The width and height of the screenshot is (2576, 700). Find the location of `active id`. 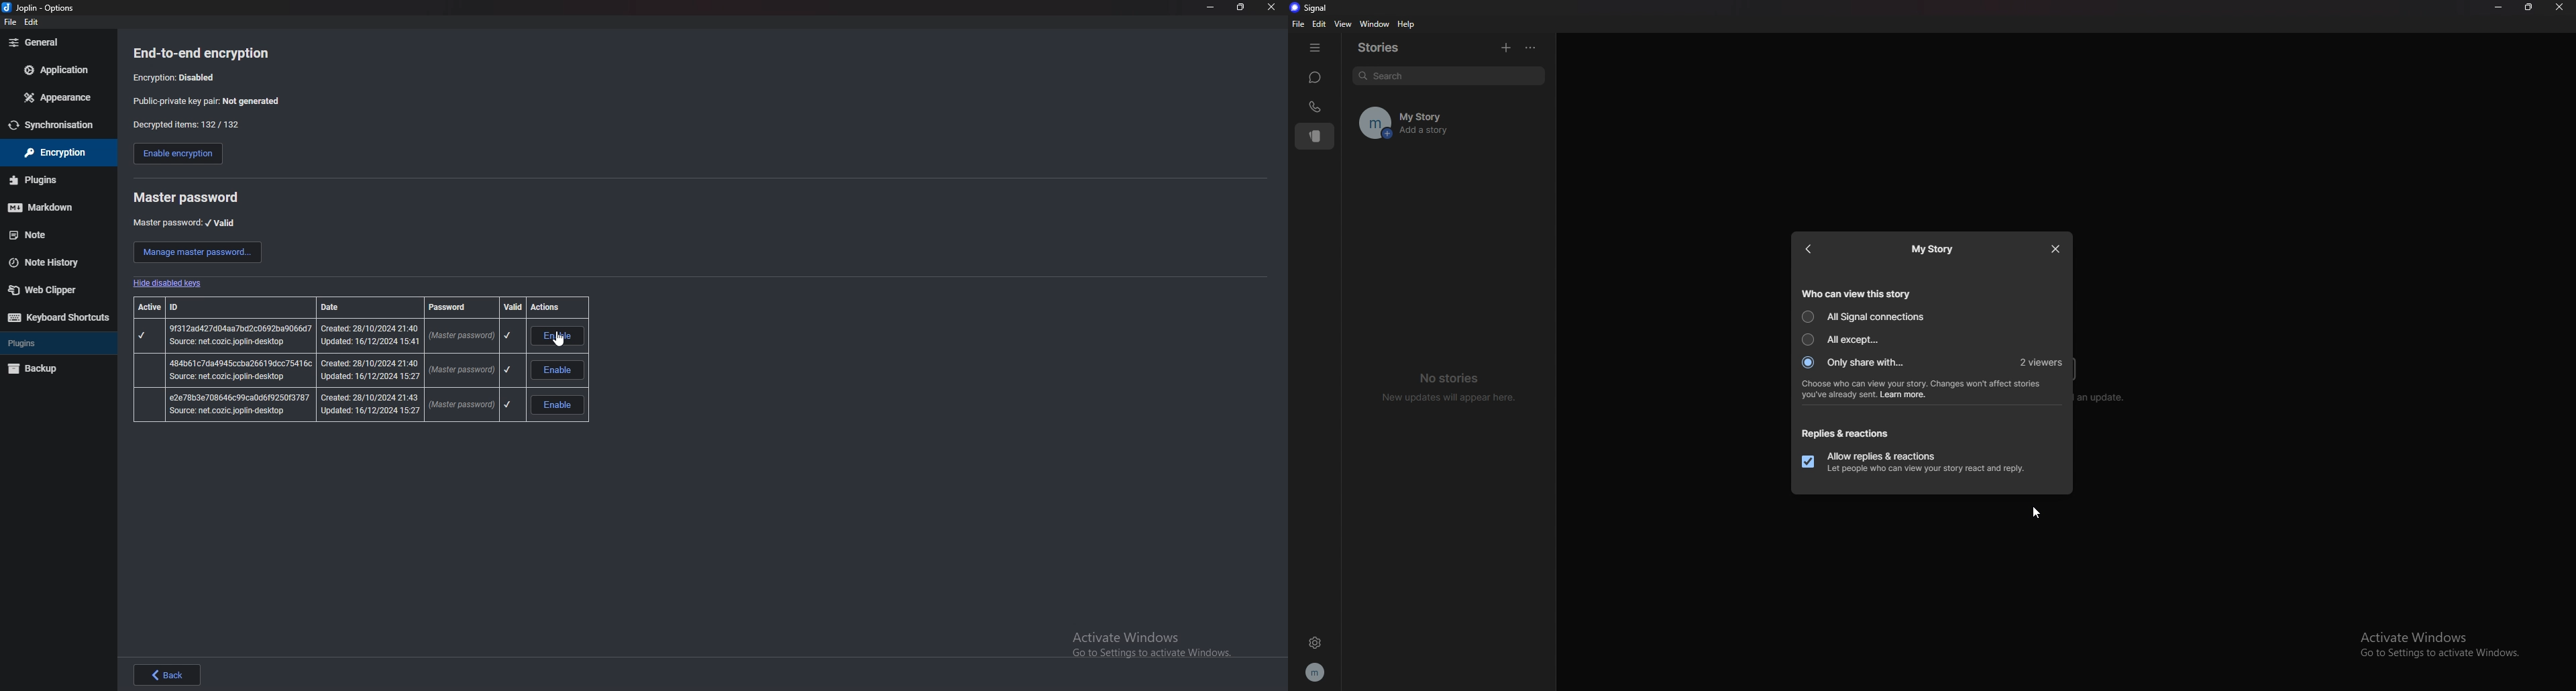

active id is located at coordinates (150, 307).